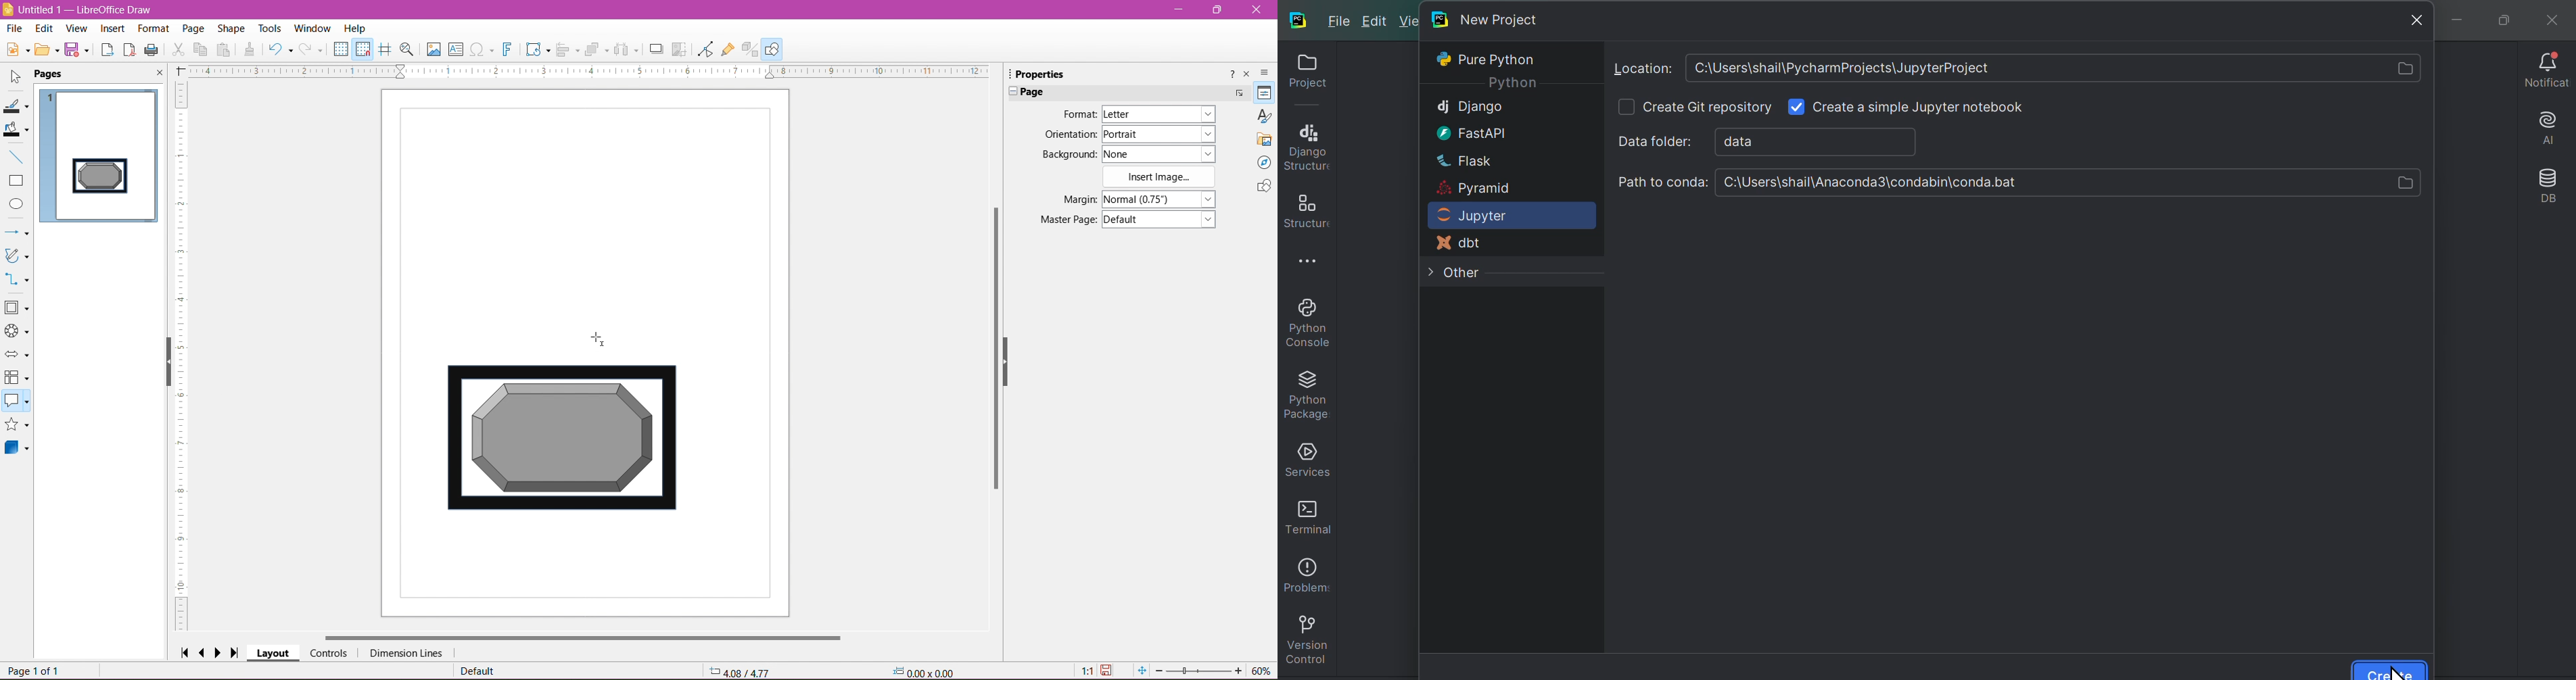 This screenshot has width=2576, height=700. Describe the element at coordinates (1158, 200) in the screenshot. I see `Select Margin dimensions` at that location.